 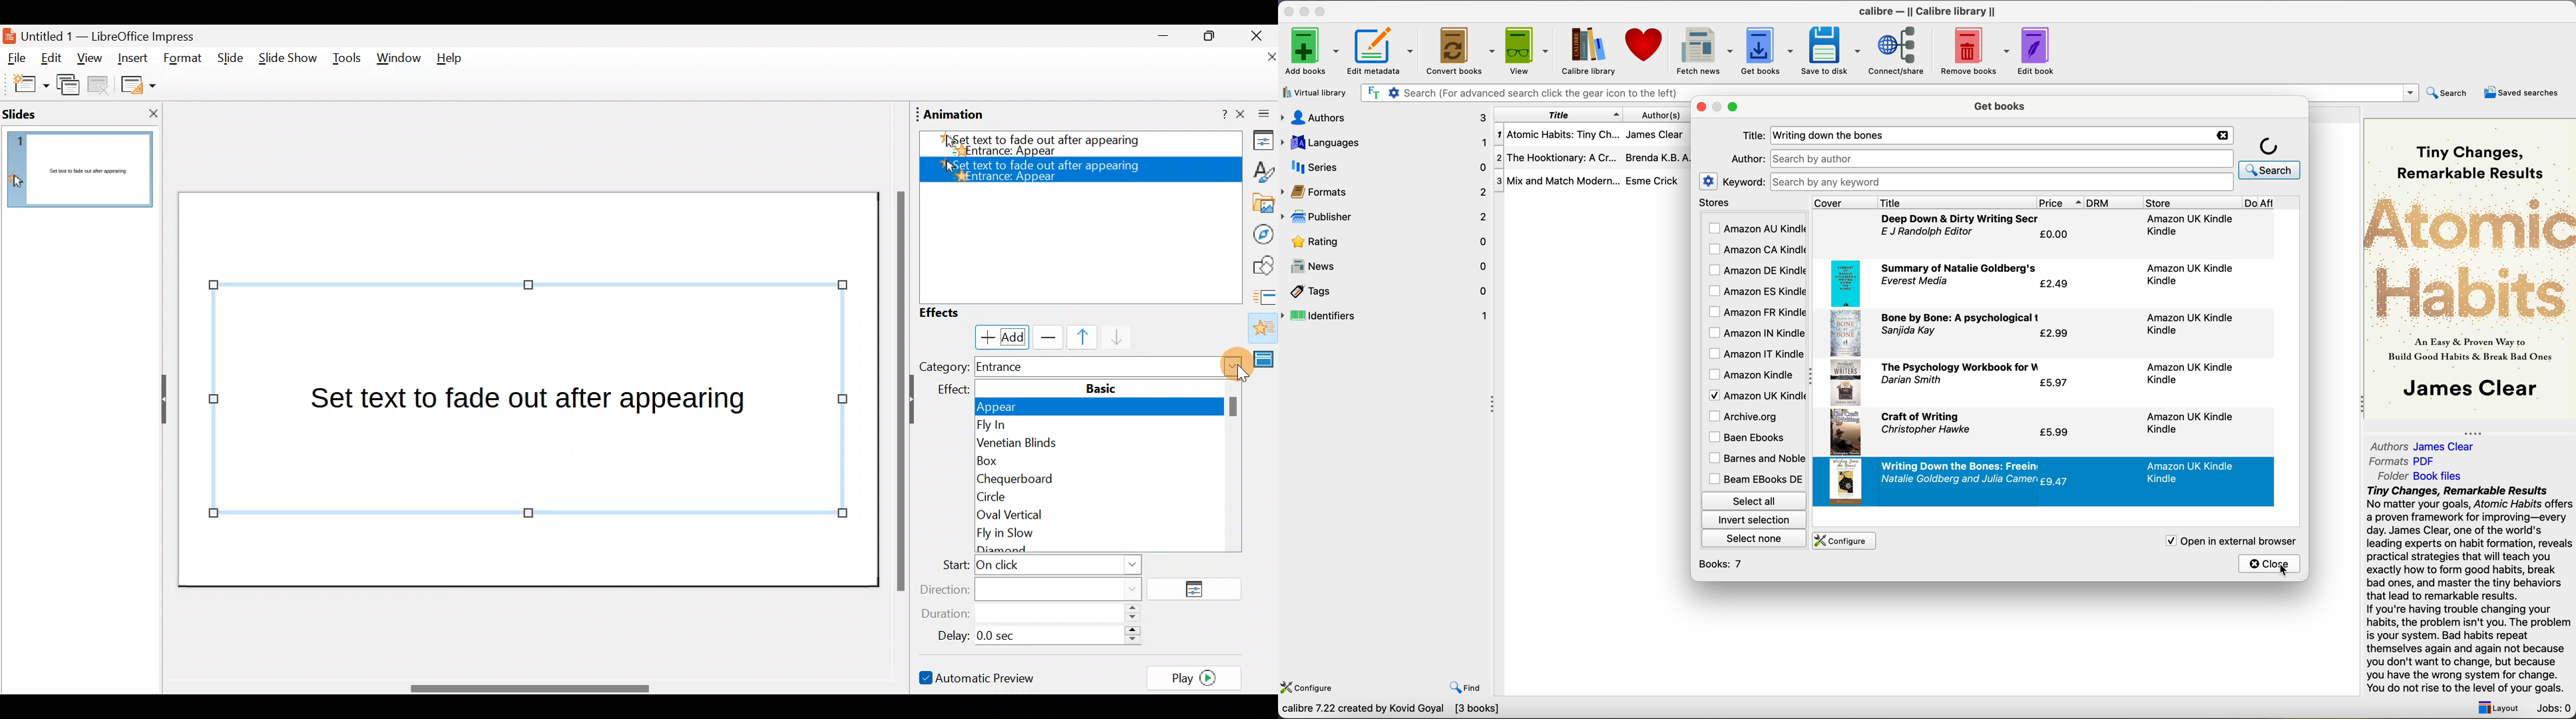 I want to click on Move down, so click(x=1111, y=338).